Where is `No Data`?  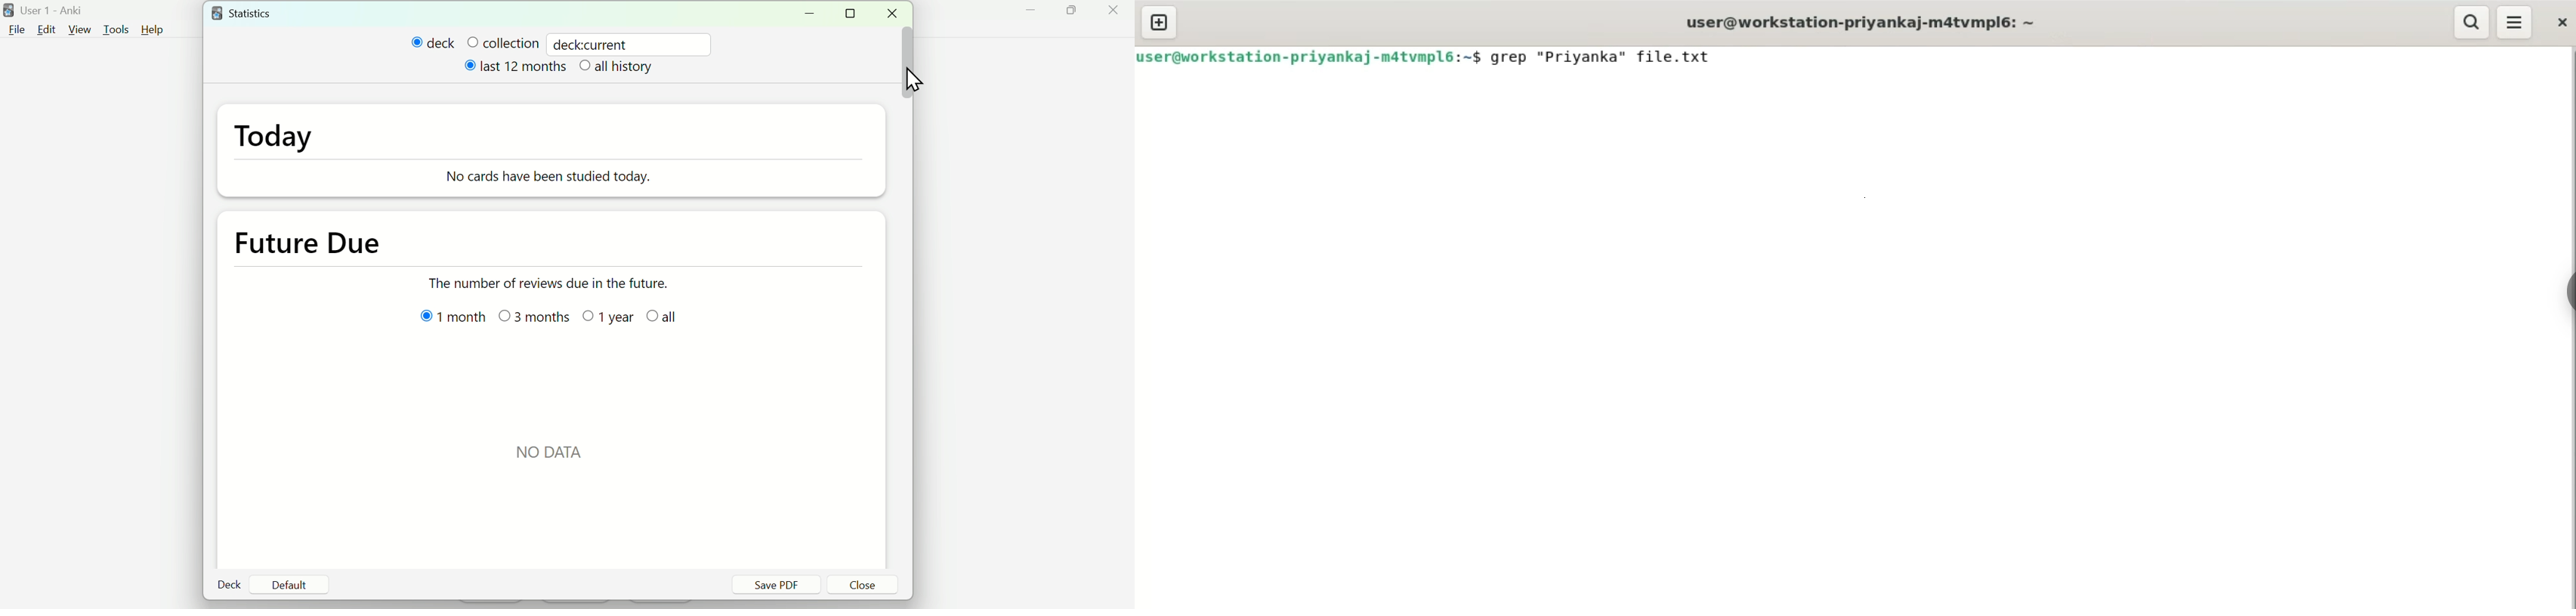
No Data is located at coordinates (555, 448).